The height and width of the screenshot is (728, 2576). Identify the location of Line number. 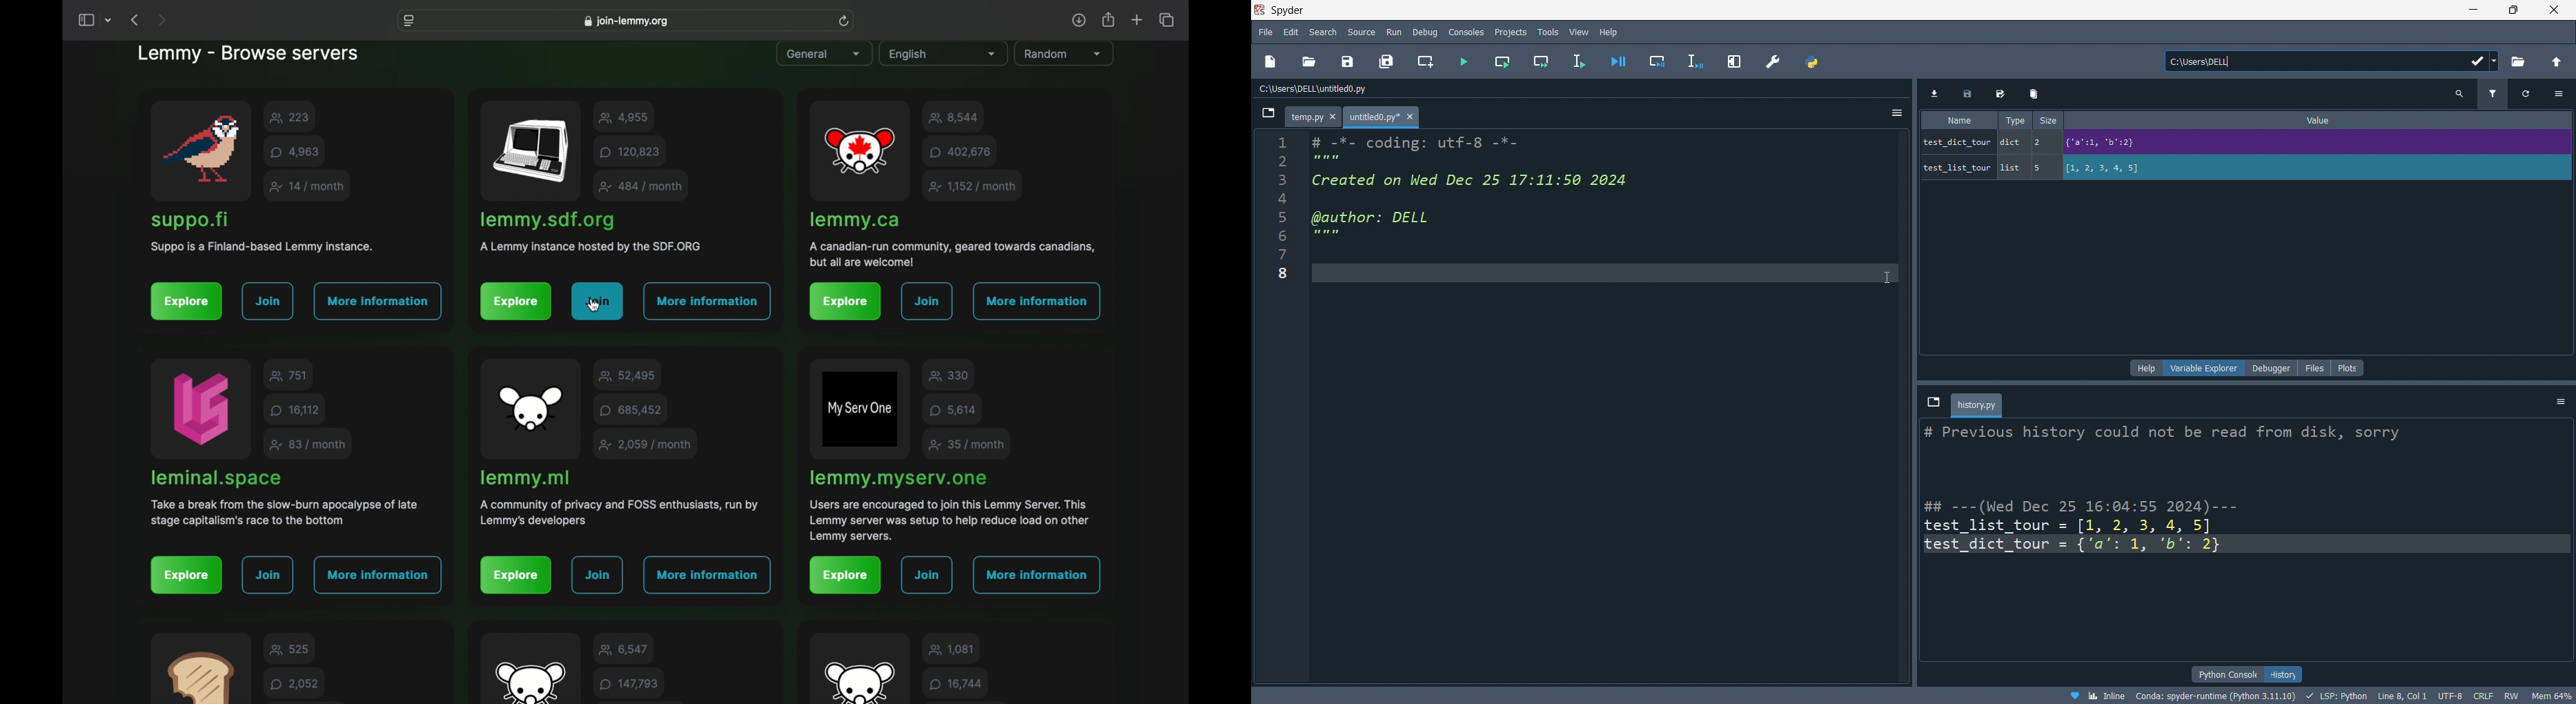
(1281, 213).